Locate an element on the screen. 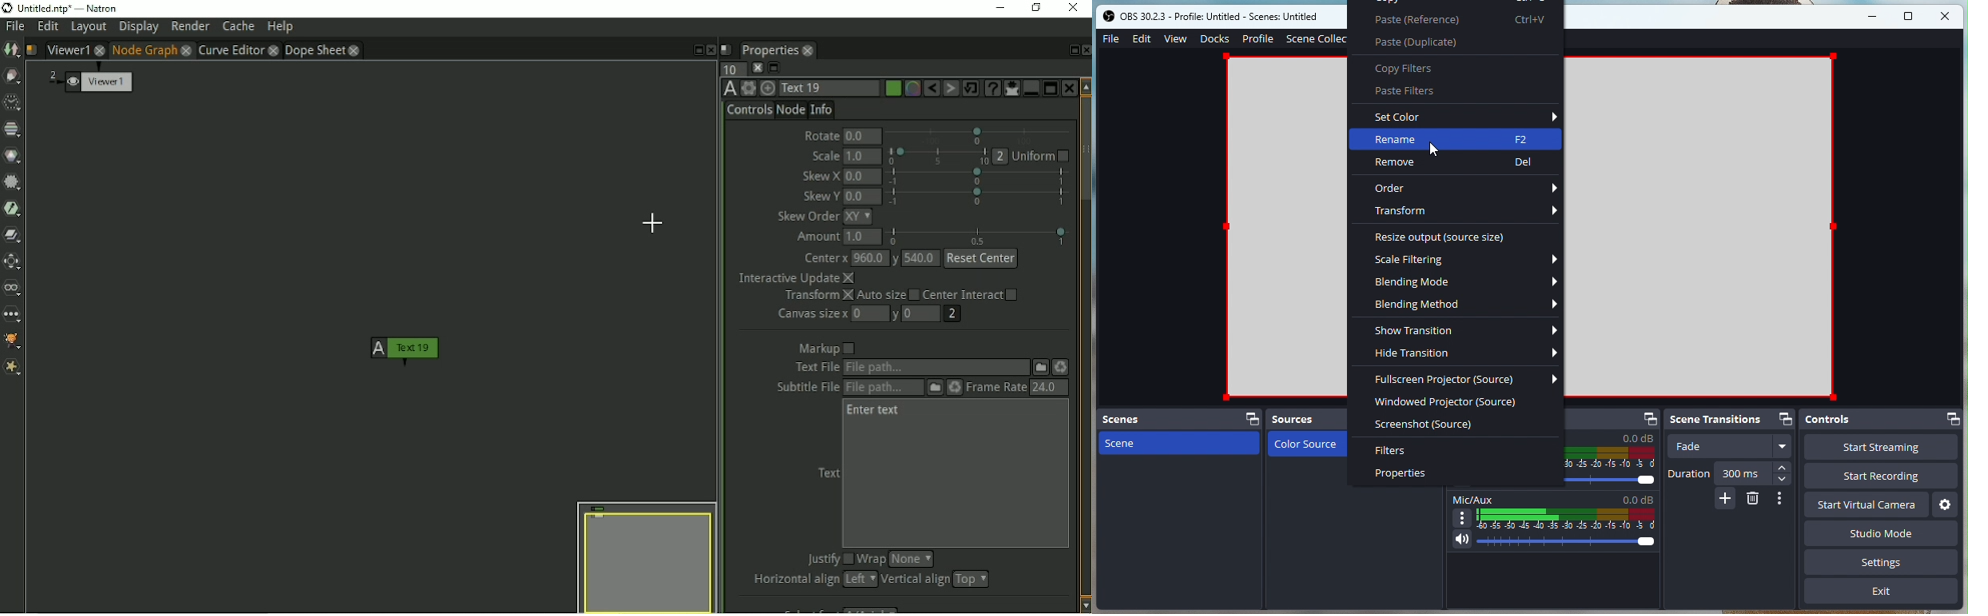  Sources is located at coordinates (1304, 419).